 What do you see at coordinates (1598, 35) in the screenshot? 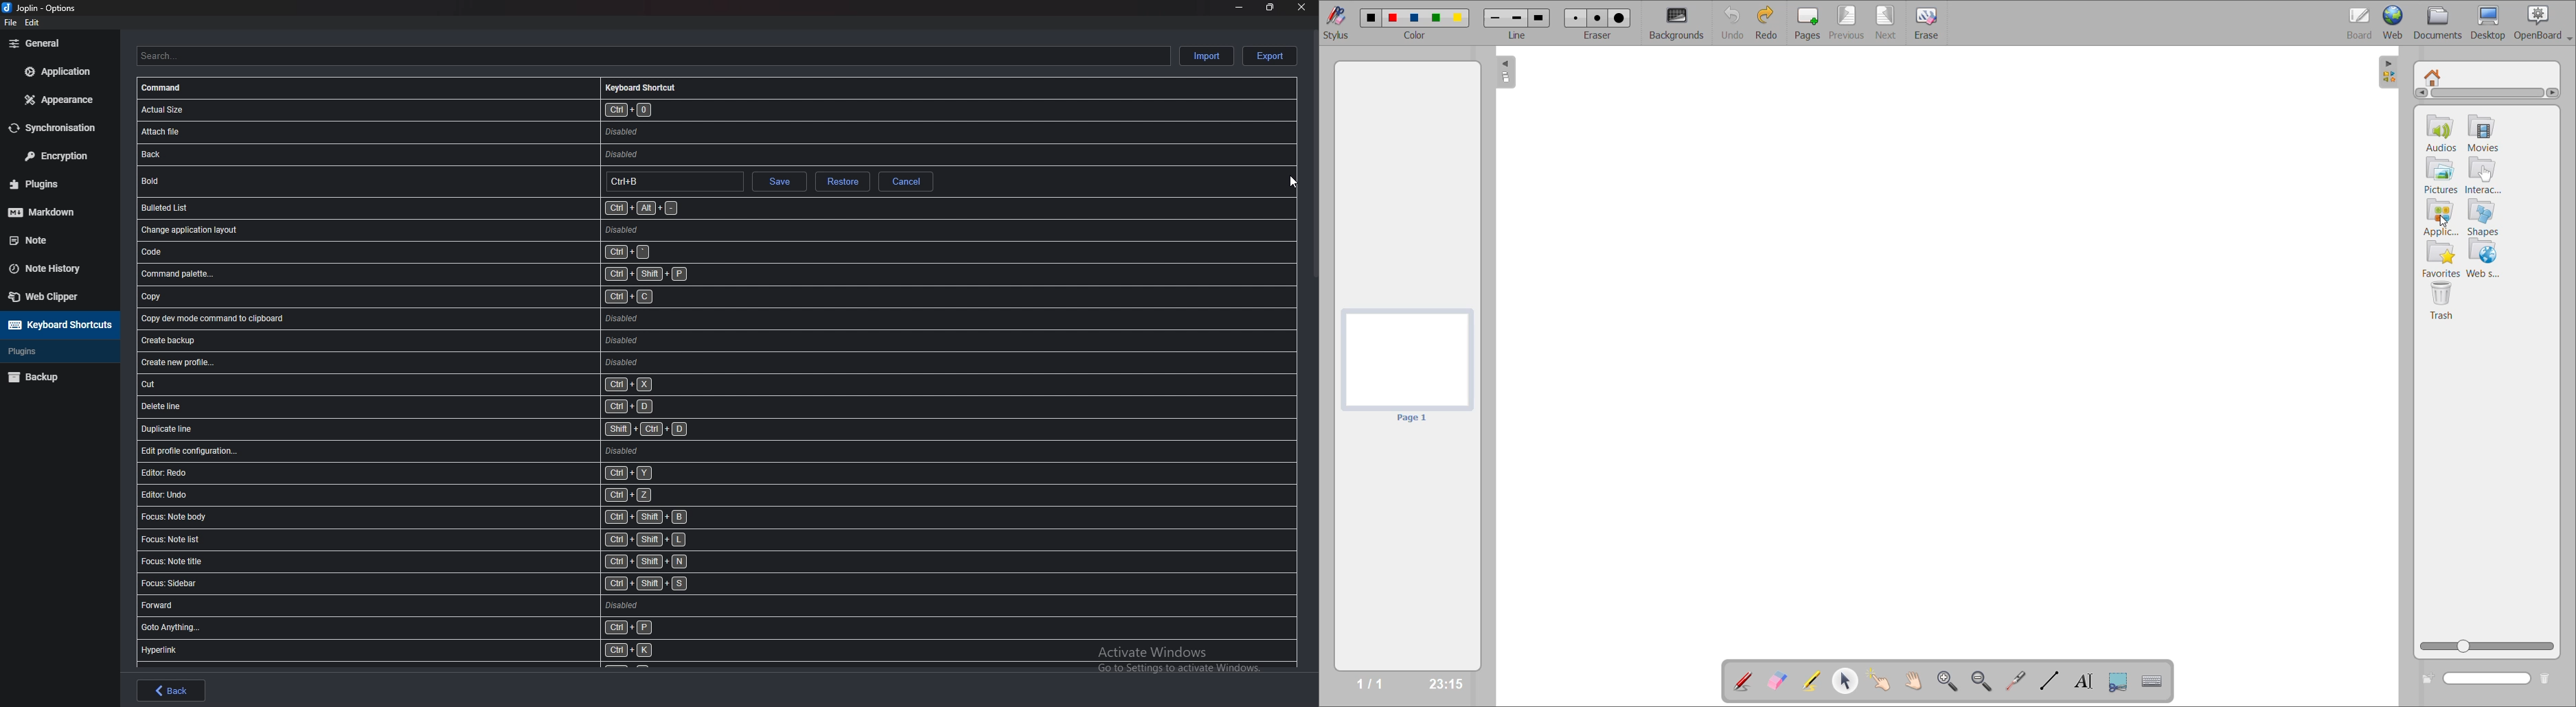
I see `eraser` at bounding box center [1598, 35].